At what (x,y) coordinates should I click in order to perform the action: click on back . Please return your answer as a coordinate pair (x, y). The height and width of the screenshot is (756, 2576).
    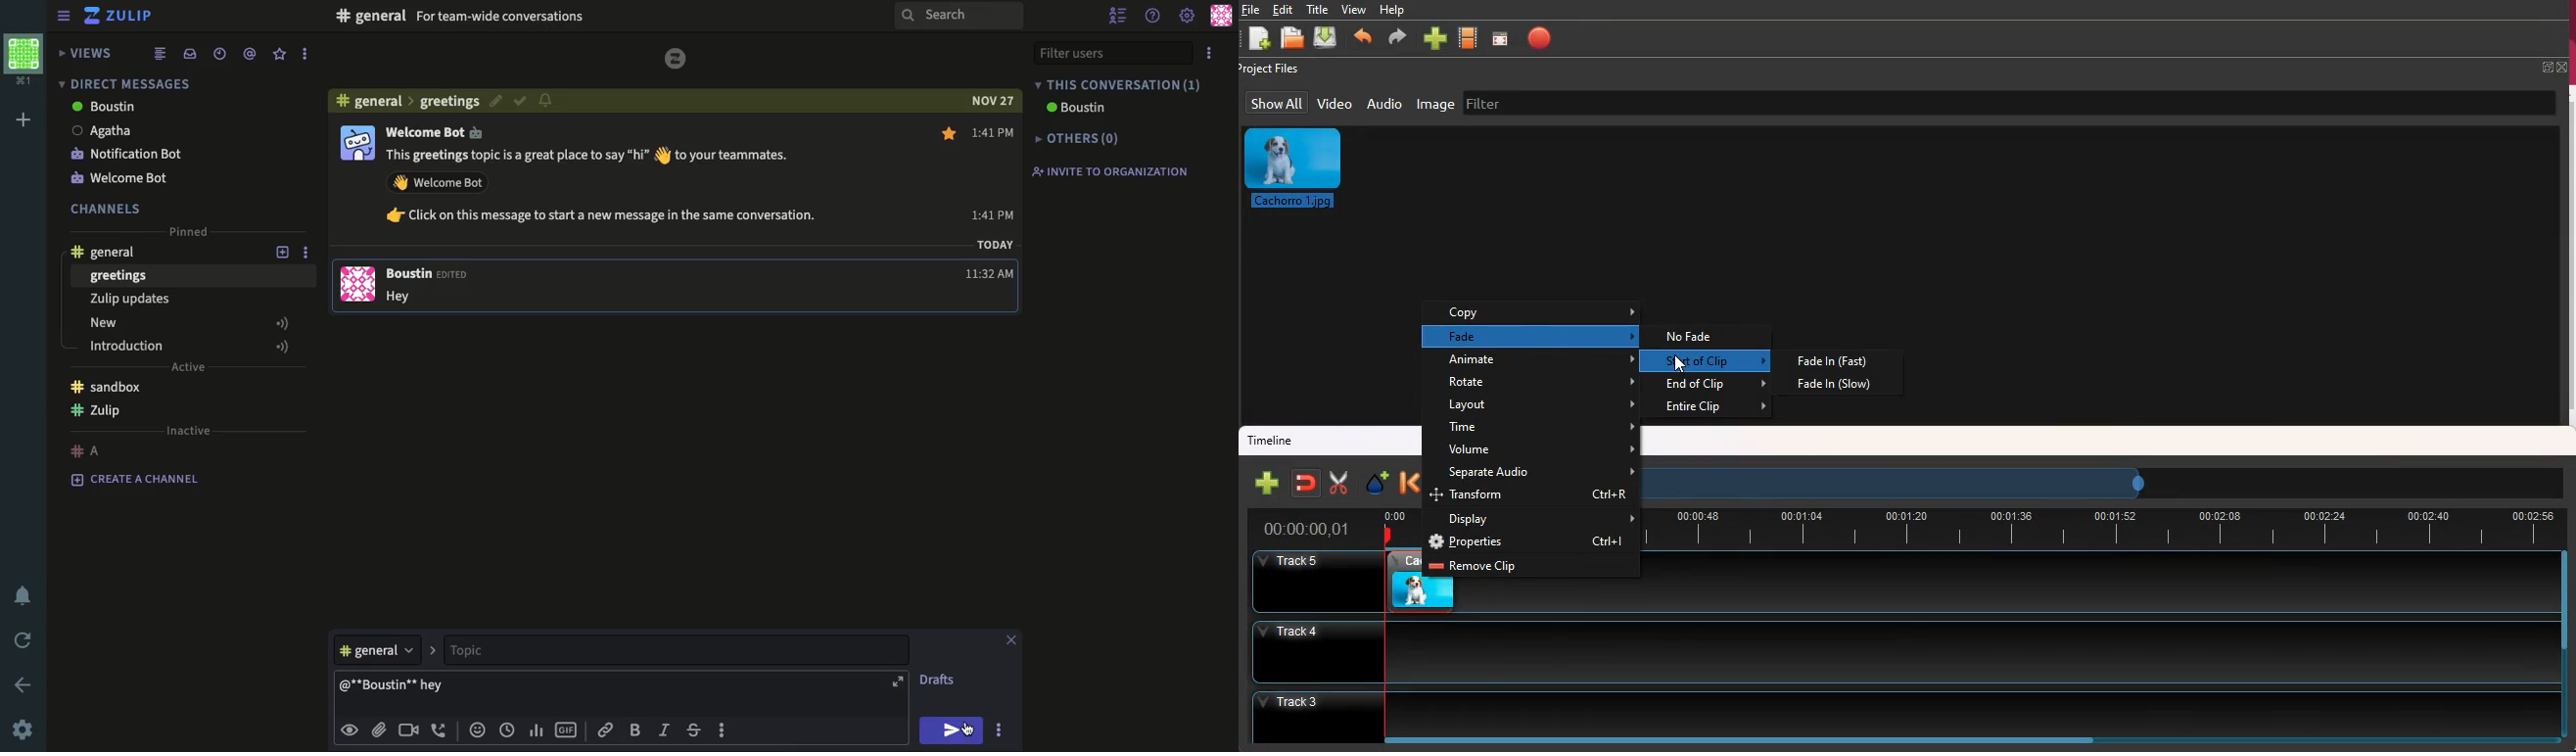
    Looking at the image, I should click on (25, 686).